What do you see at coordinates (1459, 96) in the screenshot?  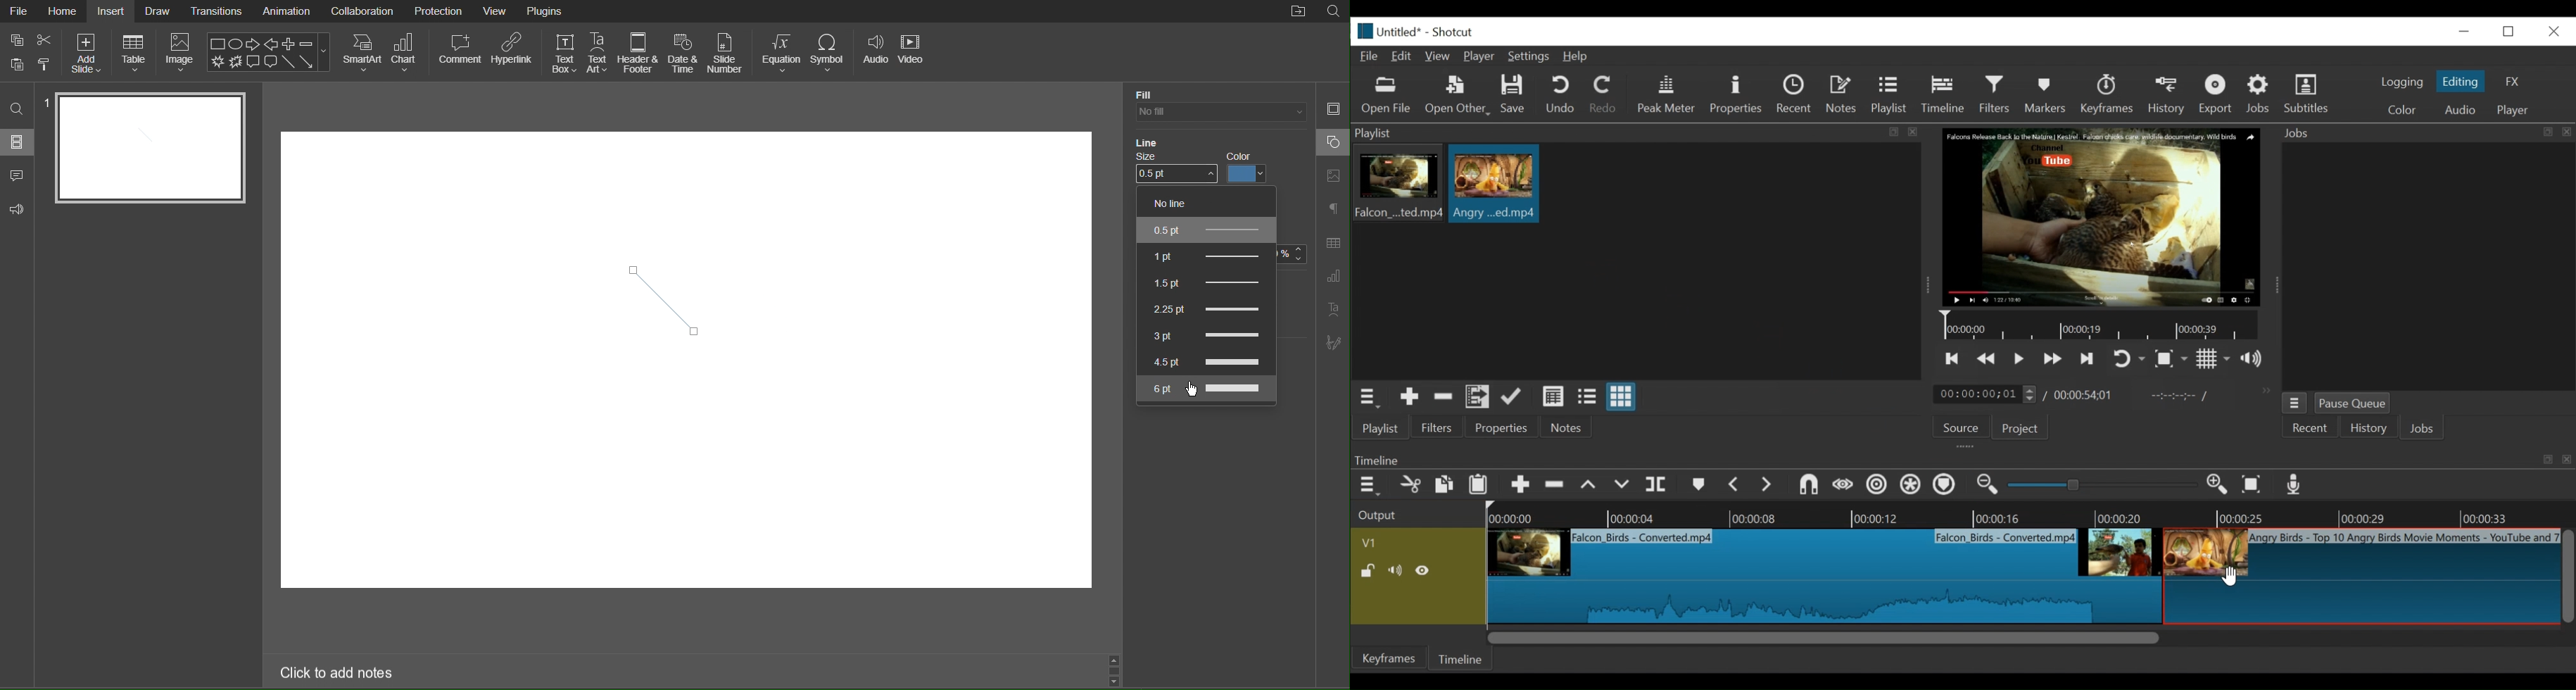 I see `Open Other` at bounding box center [1459, 96].